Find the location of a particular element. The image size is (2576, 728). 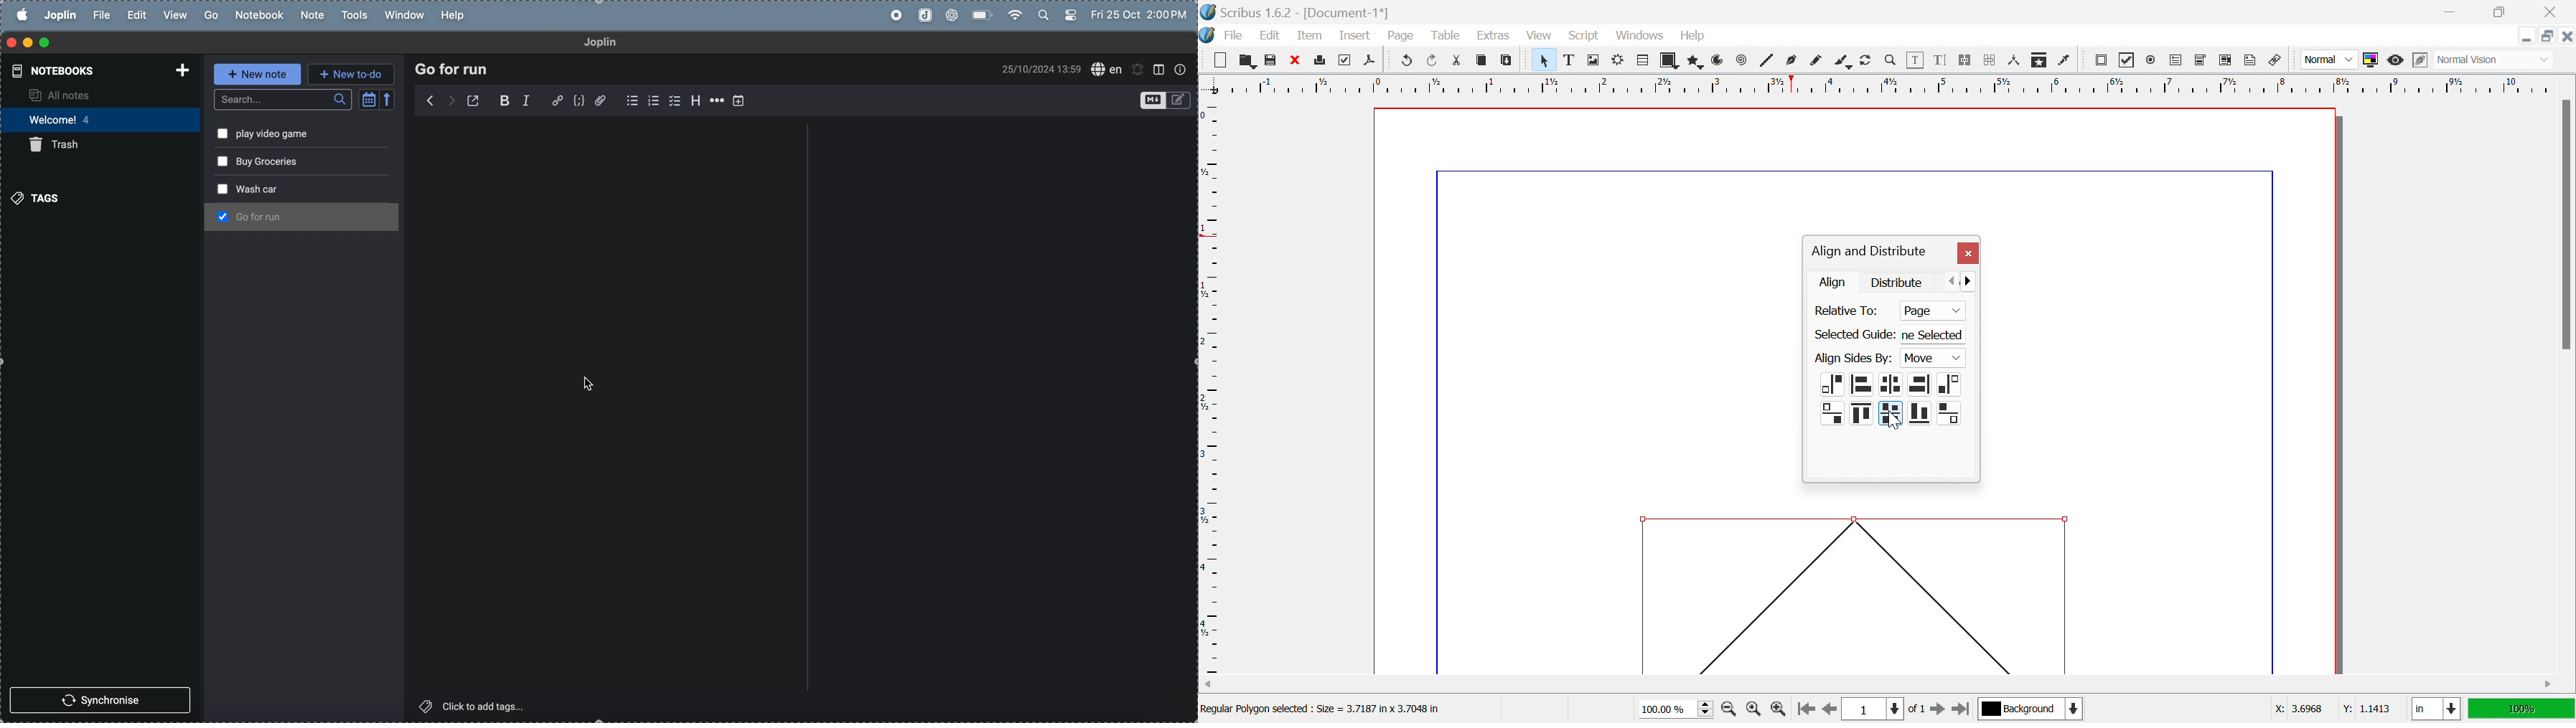

click to add tags is located at coordinates (484, 710).